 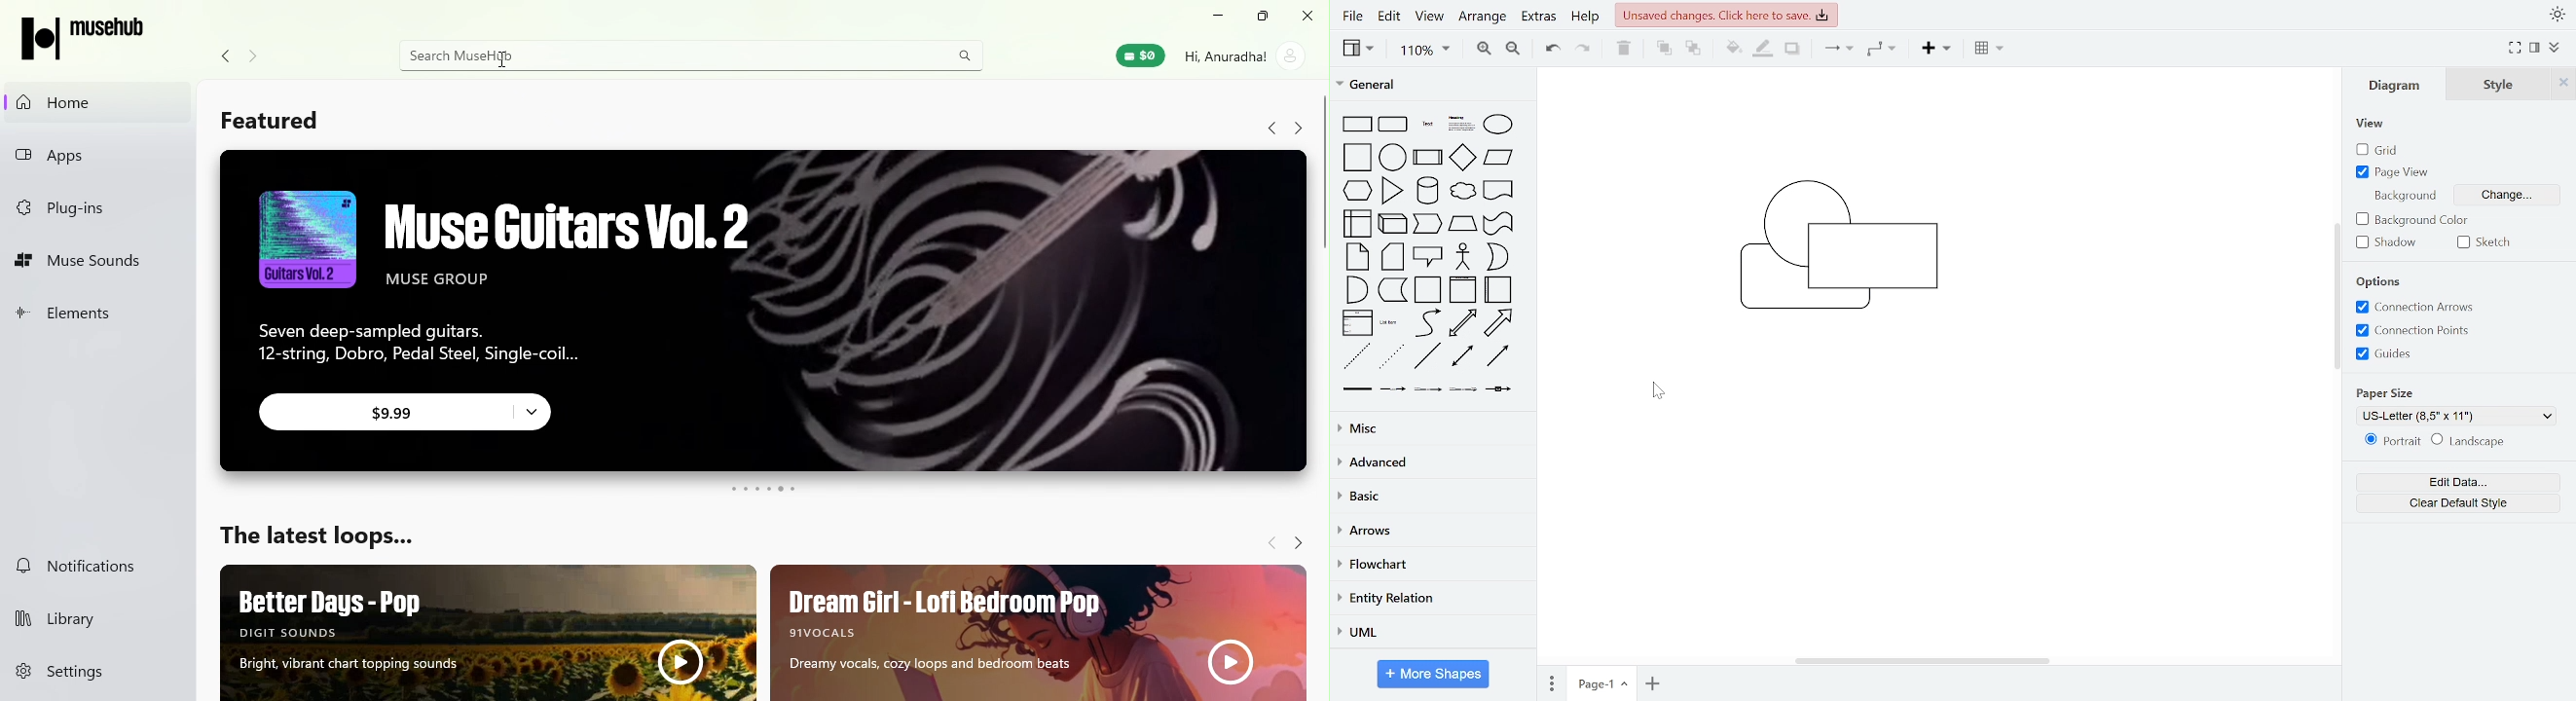 What do you see at coordinates (1462, 158) in the screenshot?
I see `diamond` at bounding box center [1462, 158].